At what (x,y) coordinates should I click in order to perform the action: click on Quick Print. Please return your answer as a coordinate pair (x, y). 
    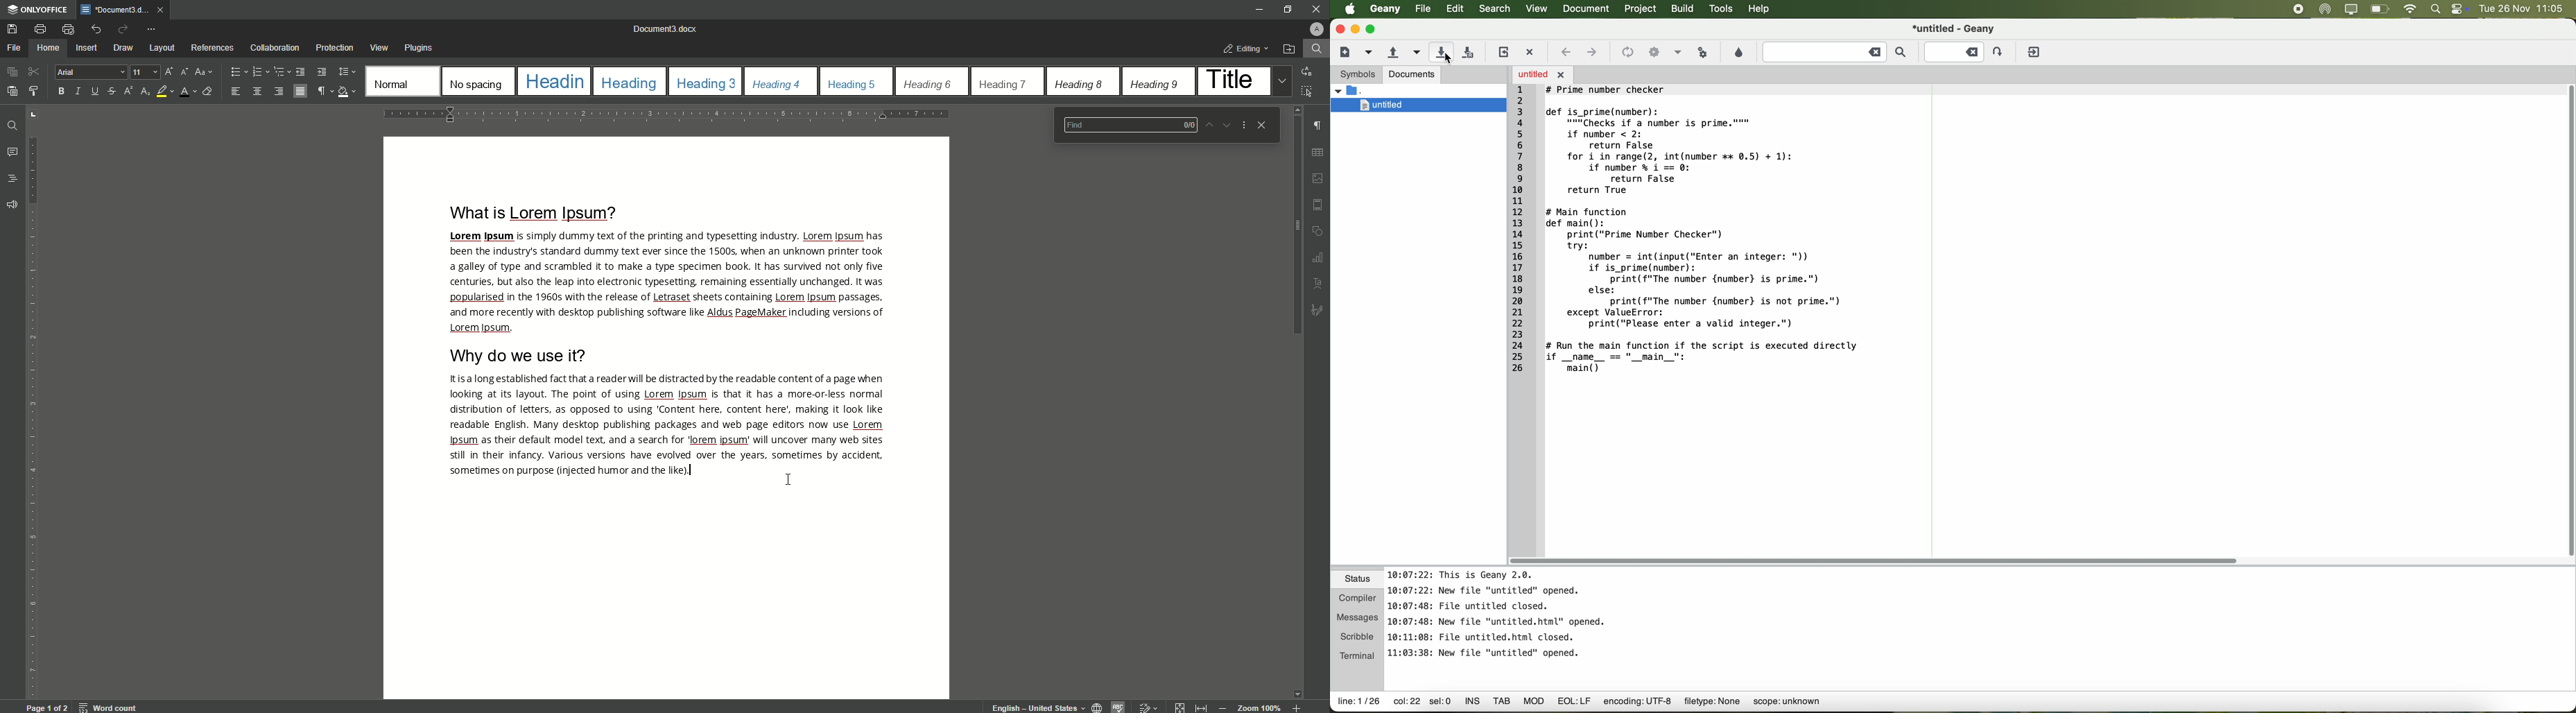
    Looking at the image, I should click on (64, 28).